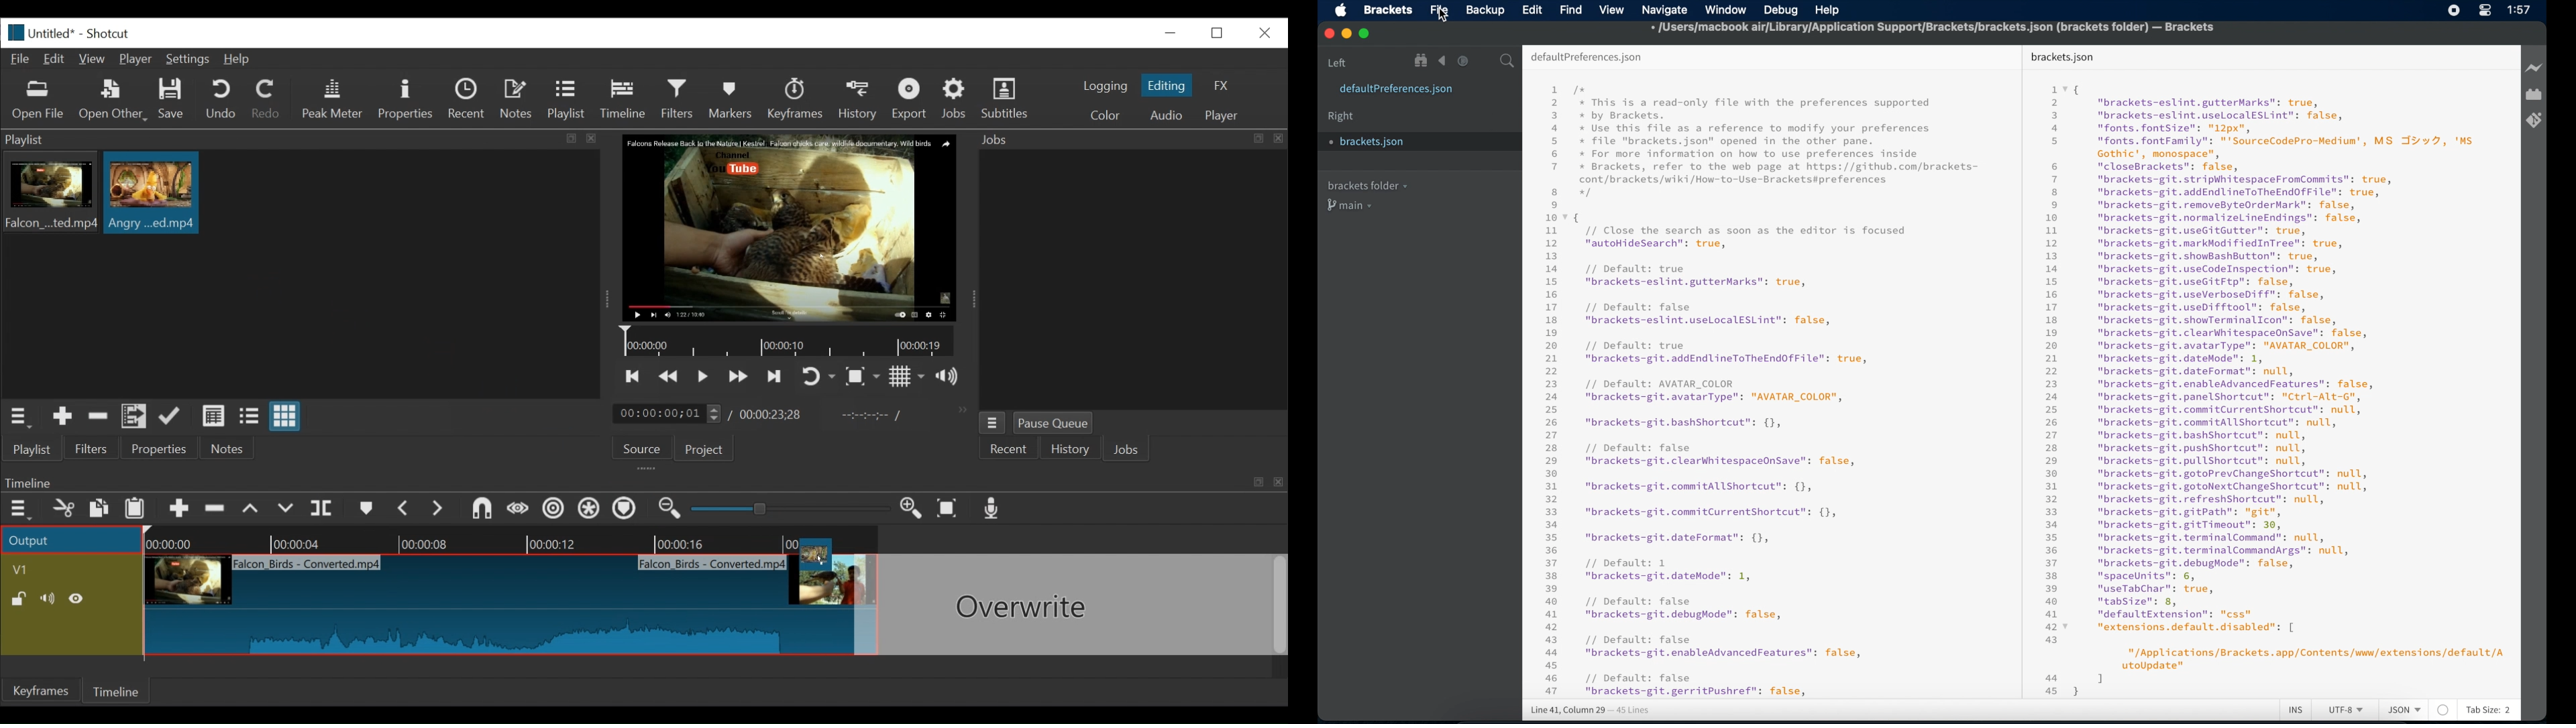 The image size is (2576, 728). What do you see at coordinates (1769, 391) in the screenshot?
I see `1 /X 2 x This is a read-only file with the preferences supported 3 x by Brackets. 4 x Use this file as a reference to modify your preferences 5 x file "brackets.json" opened in the other pane. 6 x For more information on how to use preferences inside 7 x Brackets, refer to the web page at https://github.com/brackets-cont/brackets/wiki/How-to-Use-Brackets#preferences 8 */ 9 10 7 {11 // Close the search as soon as the editor is focused 12 "autoHideSearch": true, 13 14 // Default: true 15 "brackets-eslint.gutterMarks": true, 16 17 // Default: false 18 "brackets-eslint.useLocalESLint": false, 19 20 // Default: true 21 "brackets-git.addEndlineToTheEndOfFile": true, 22 23 // Default: AVATAR_COLOR 24 "brackets-git.avatarType": "AVATAR_COLOR", 25 26 "brackets-git.bashshortcut": {}, 27 28 // Default: false 29 "brackets-git.clearWhitespaceOnSave": false, 30 31 "brackets-git.commitAllShortcut": {}, 32 33 "brackets-git.commitCurrentShortcut": {}, 34 35 "brackets-git.dateFormat": {}, 36 37 // Default: 1 38 "brackets-git.dateMode": 1, 39 40 // Default: false 41 "brackets-git.debughode": false, 42 43 // Default: false 44 "brackets-git.enableAdvancedFeatures": false, 45 46 // Default: false 47 "brackets-git.gerritPushref": false,` at bounding box center [1769, 391].